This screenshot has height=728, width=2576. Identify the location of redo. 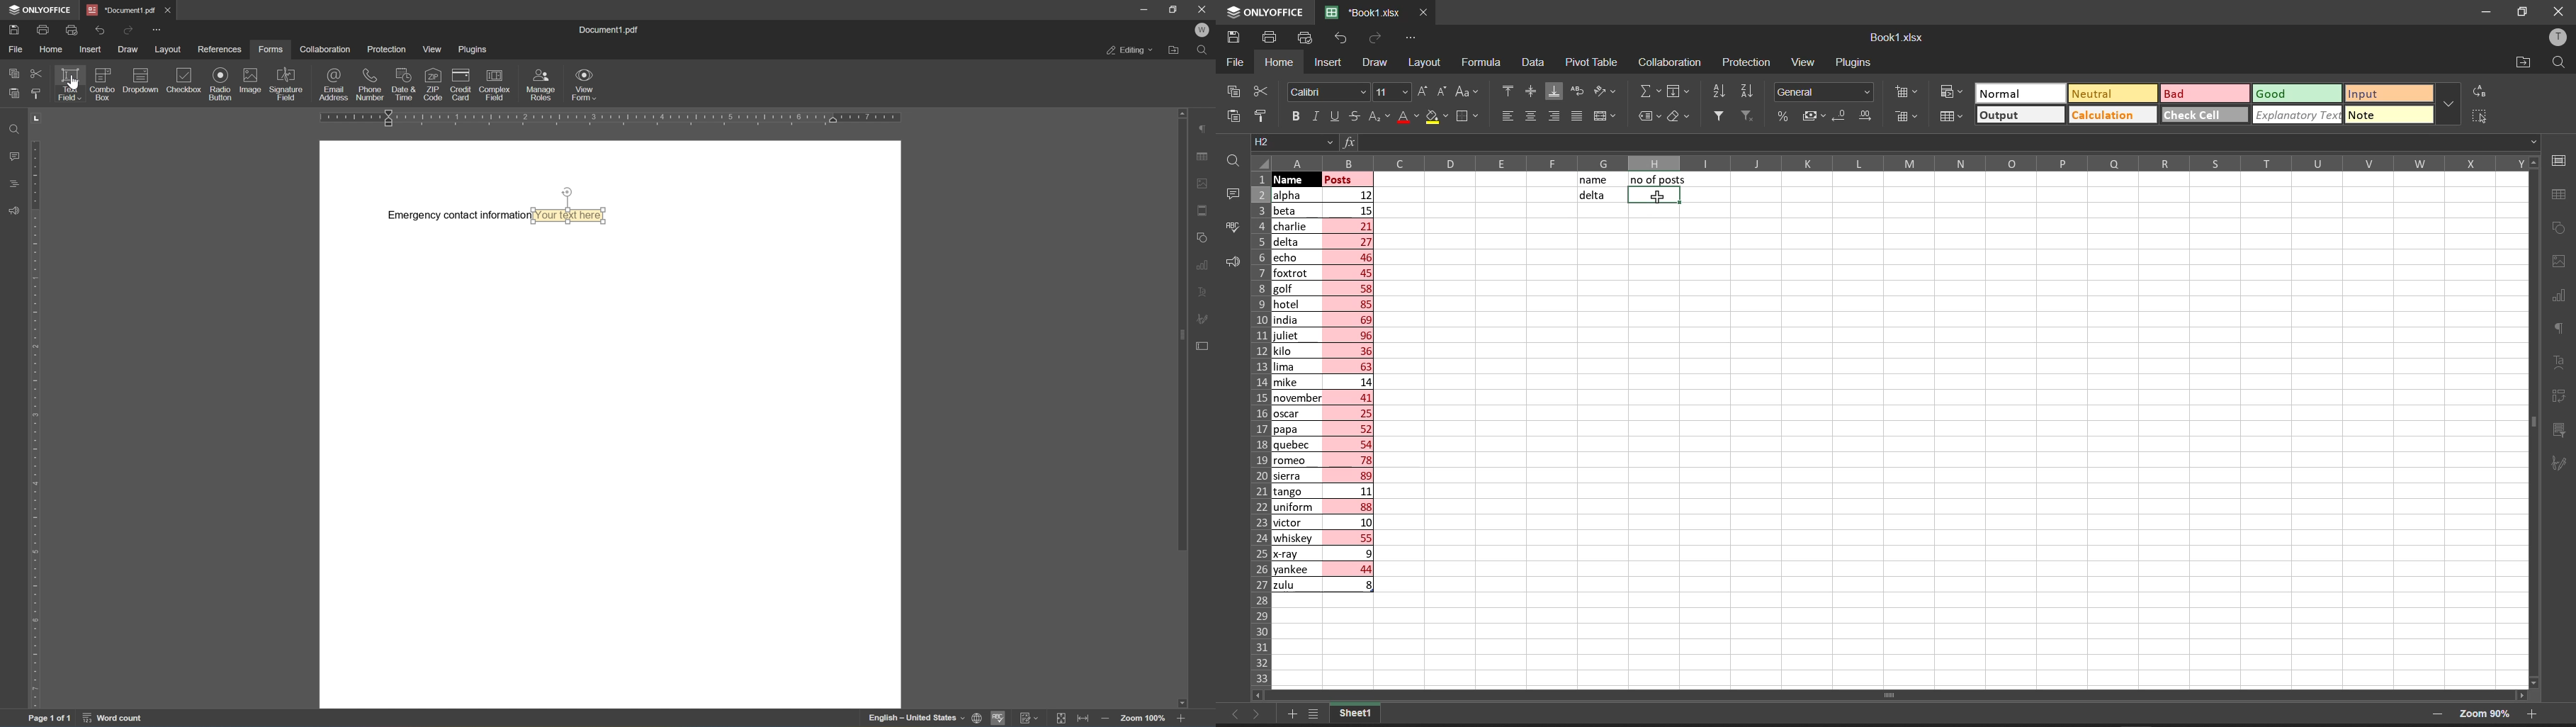
(126, 31).